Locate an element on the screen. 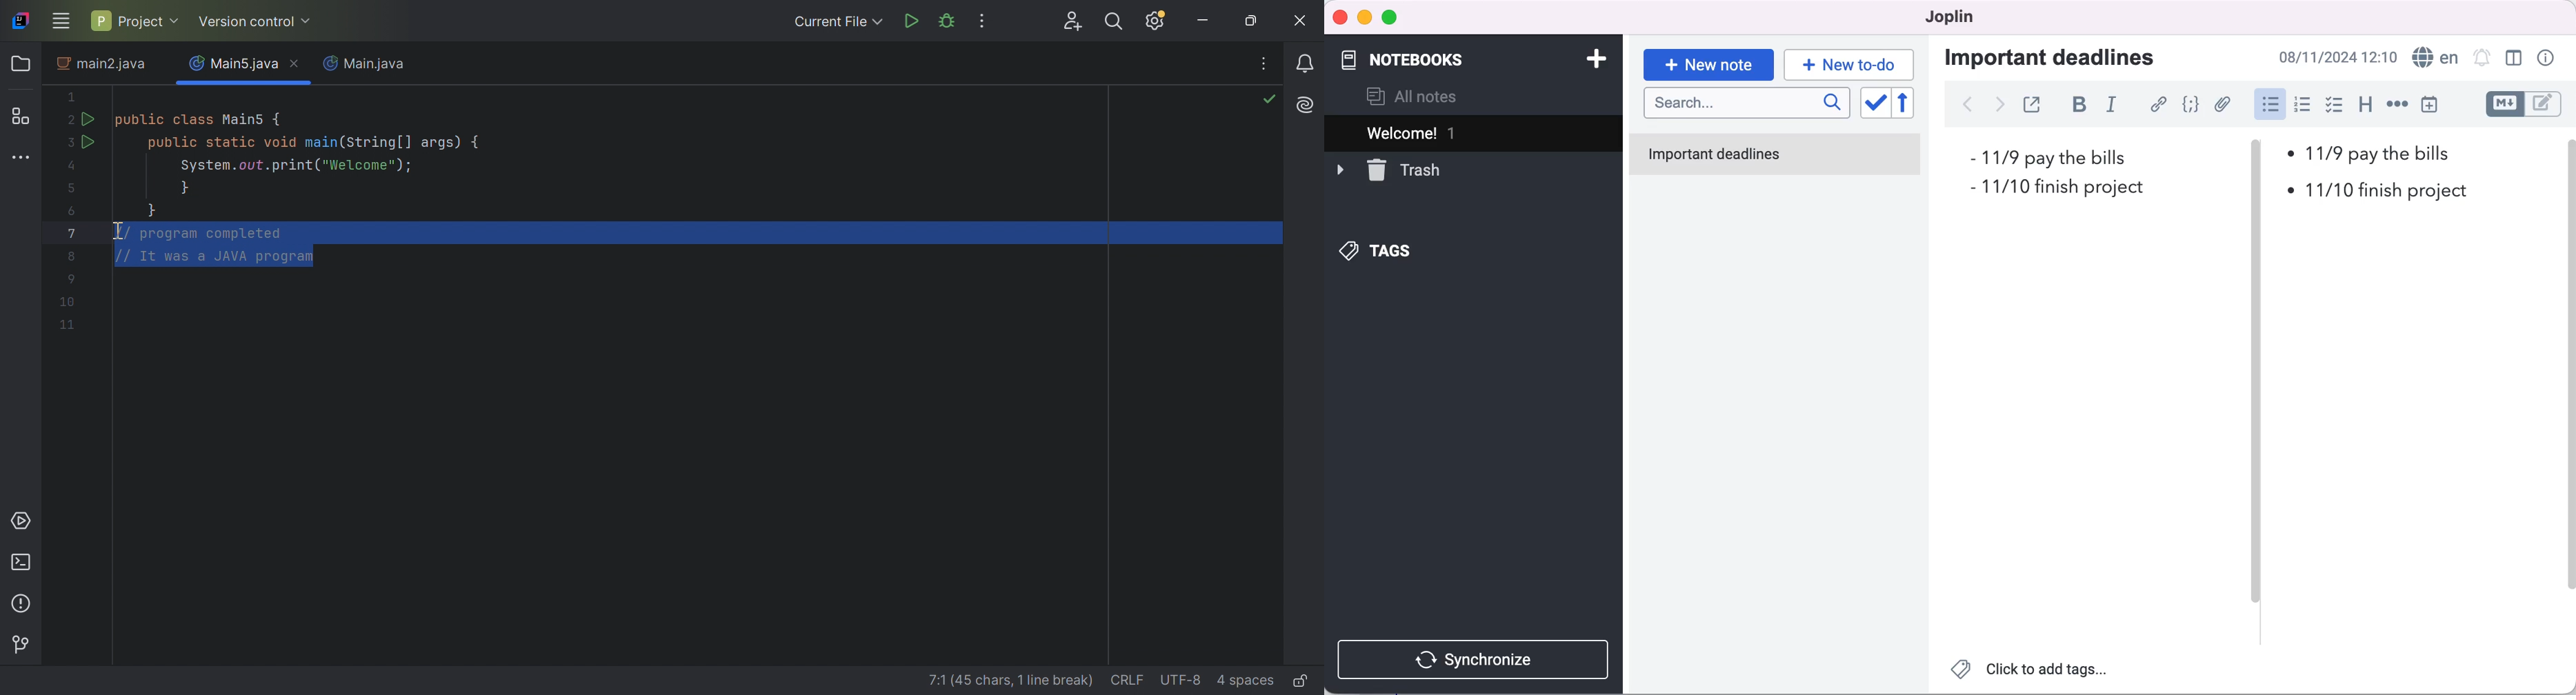  toggle external editing is located at coordinates (2032, 106).